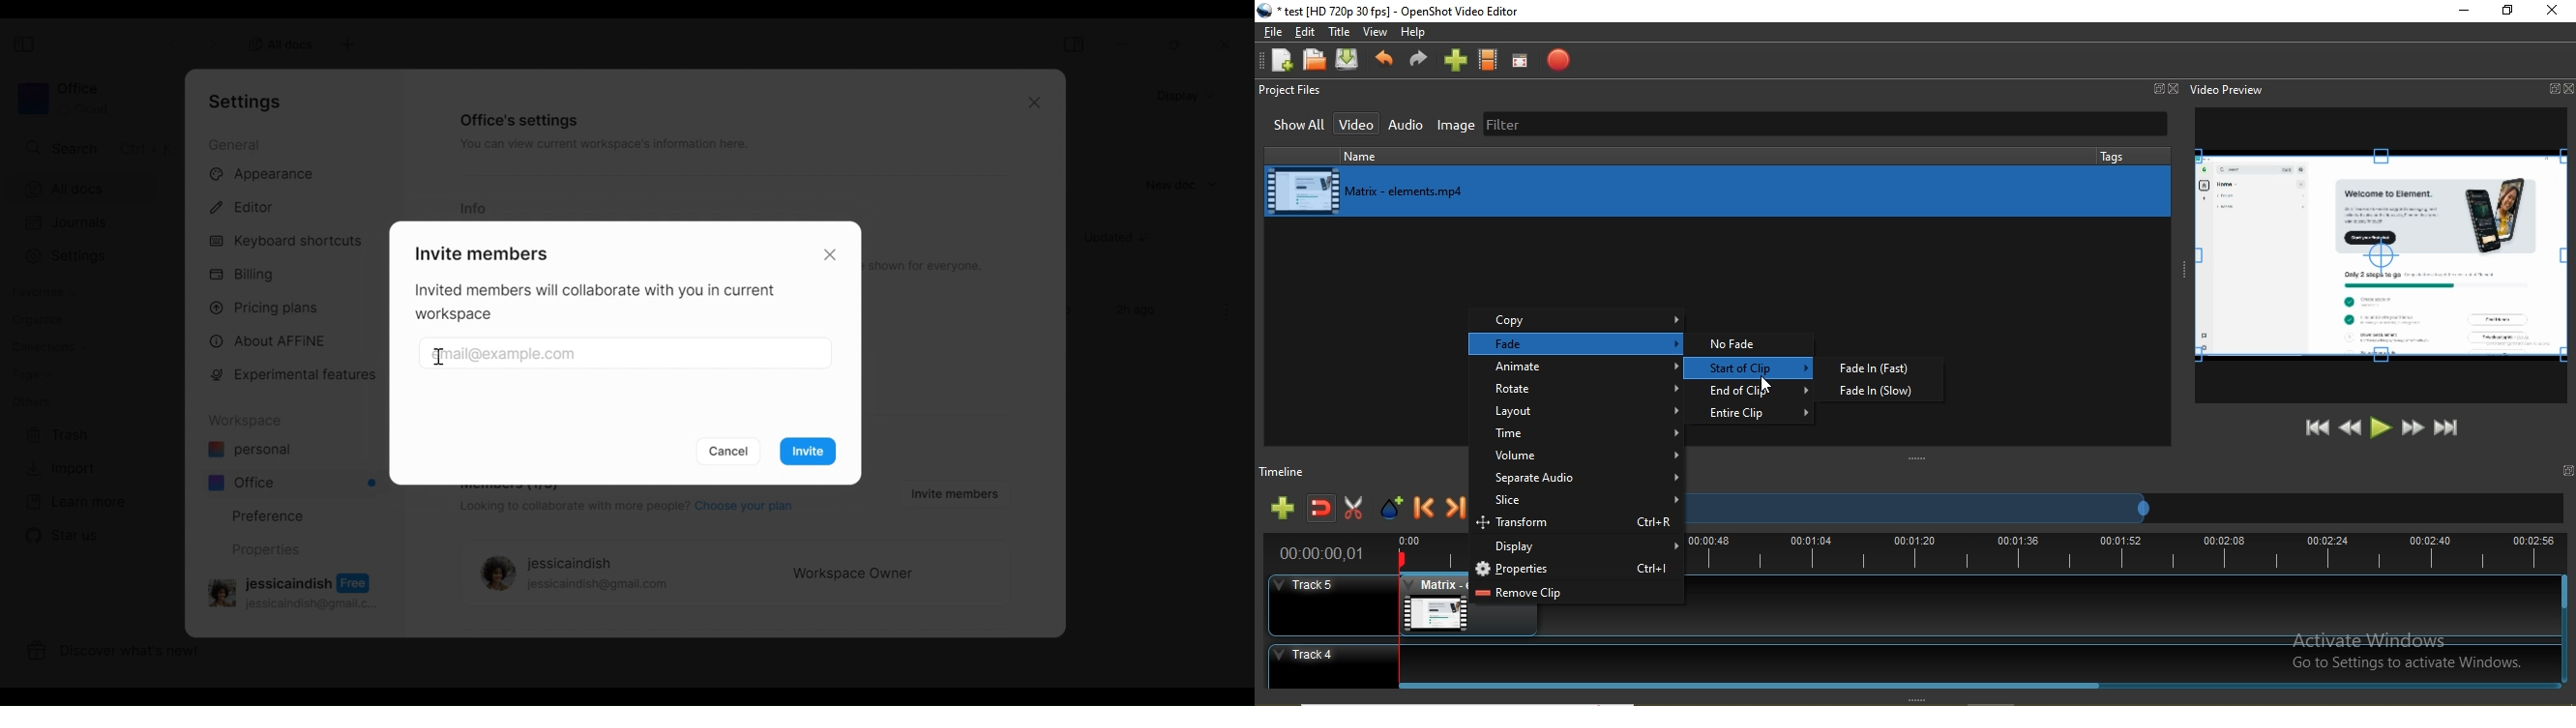 The height and width of the screenshot is (728, 2576). I want to click on Only an owner can edit the workspace avatar and name. Changes will be shown for everyone., so click(928, 266).